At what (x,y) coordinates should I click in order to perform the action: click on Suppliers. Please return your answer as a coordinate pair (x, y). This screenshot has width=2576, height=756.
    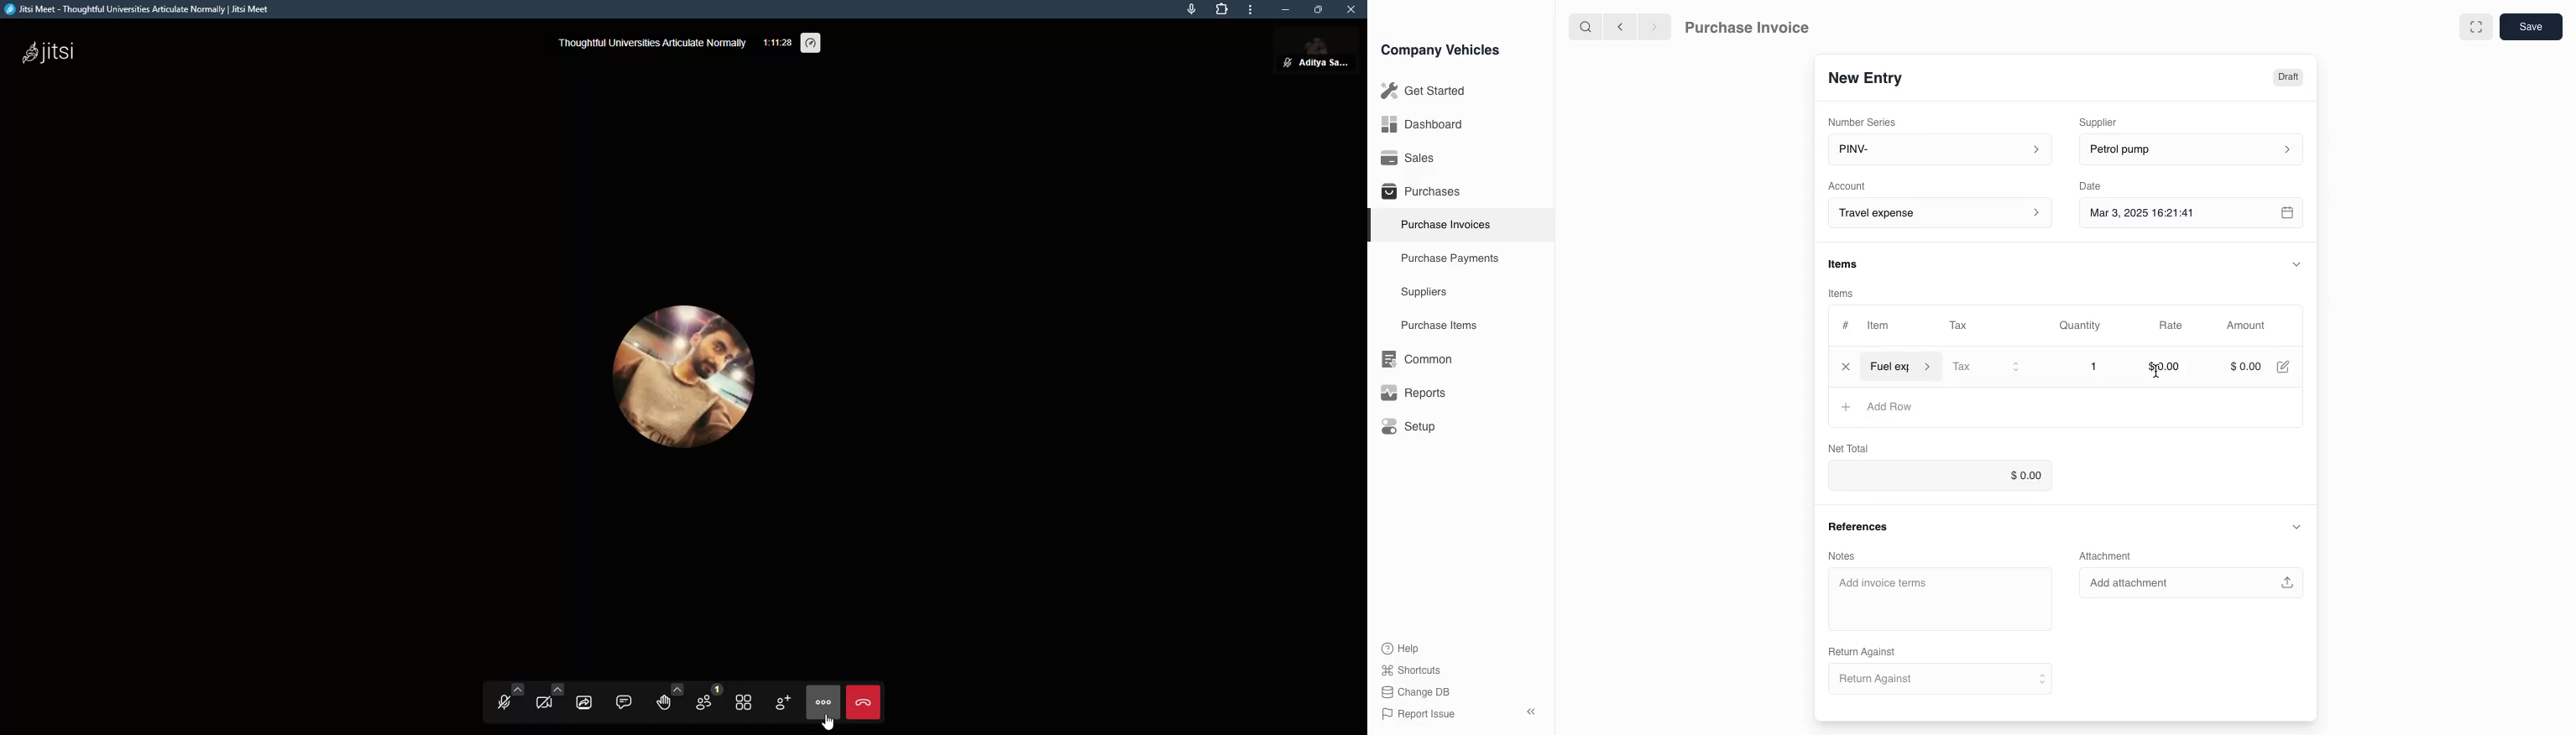
    Looking at the image, I should click on (1423, 293).